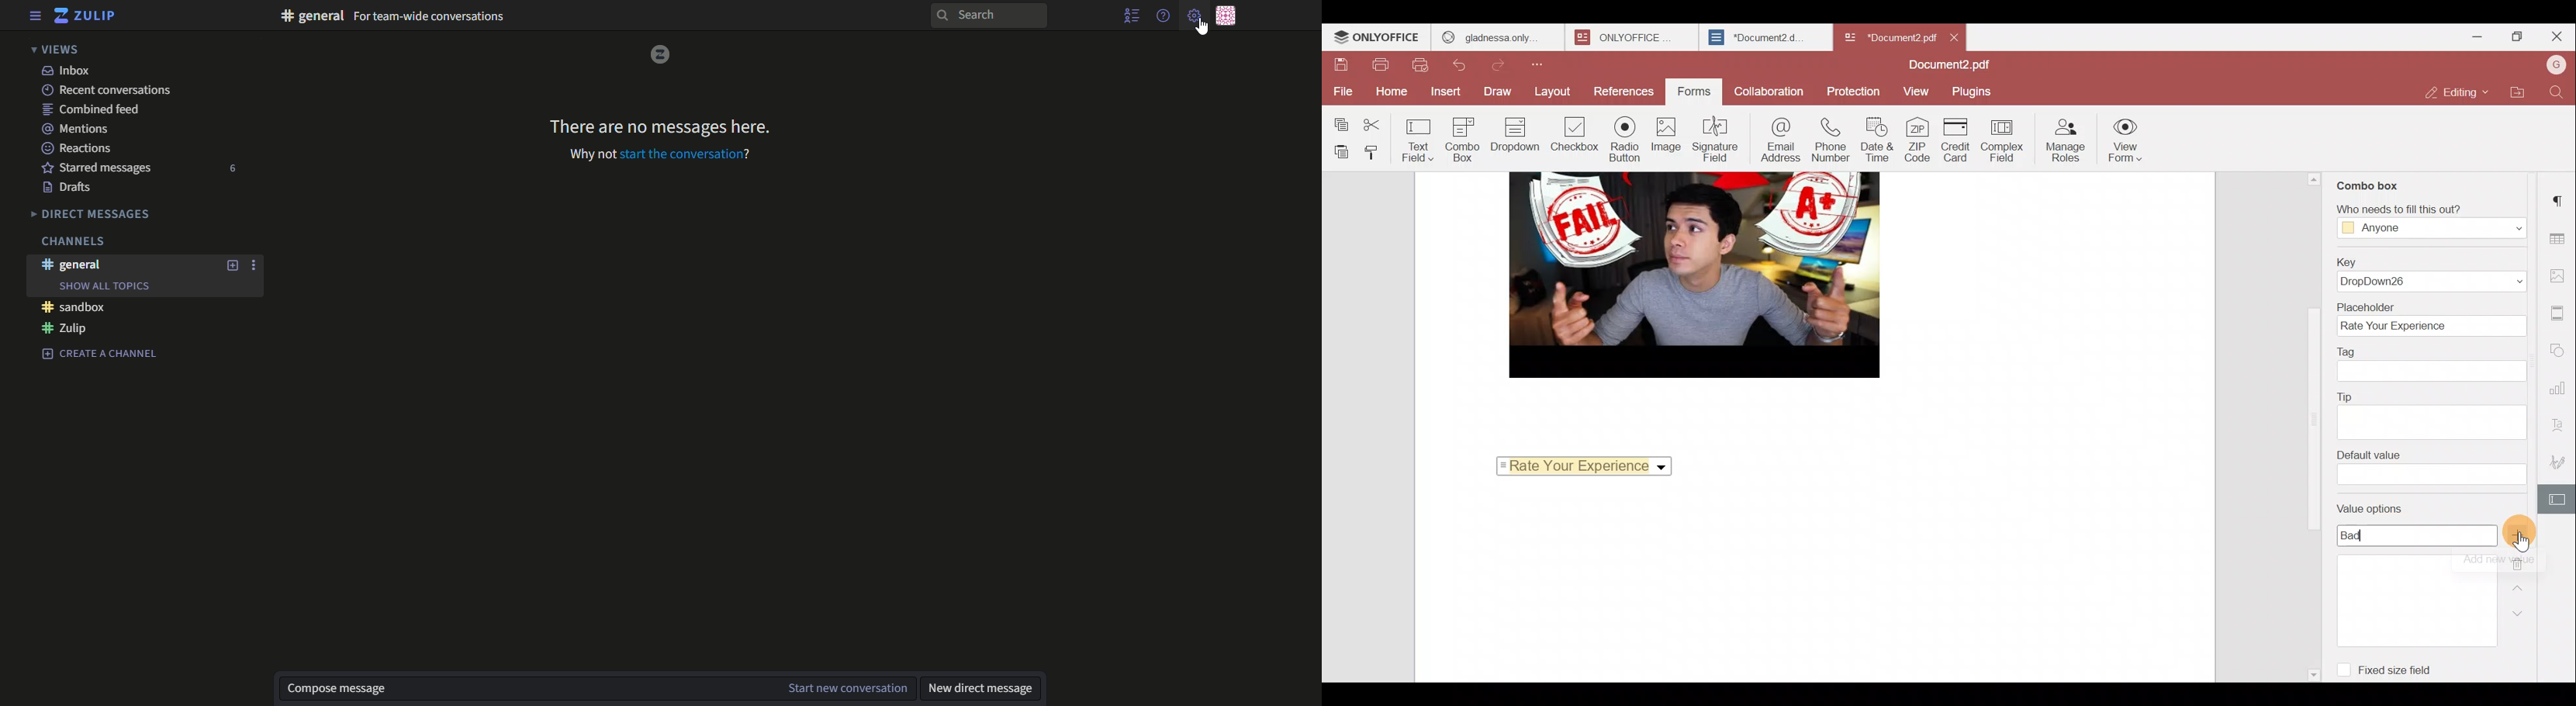 This screenshot has width=2576, height=728. I want to click on Save, so click(1341, 65).